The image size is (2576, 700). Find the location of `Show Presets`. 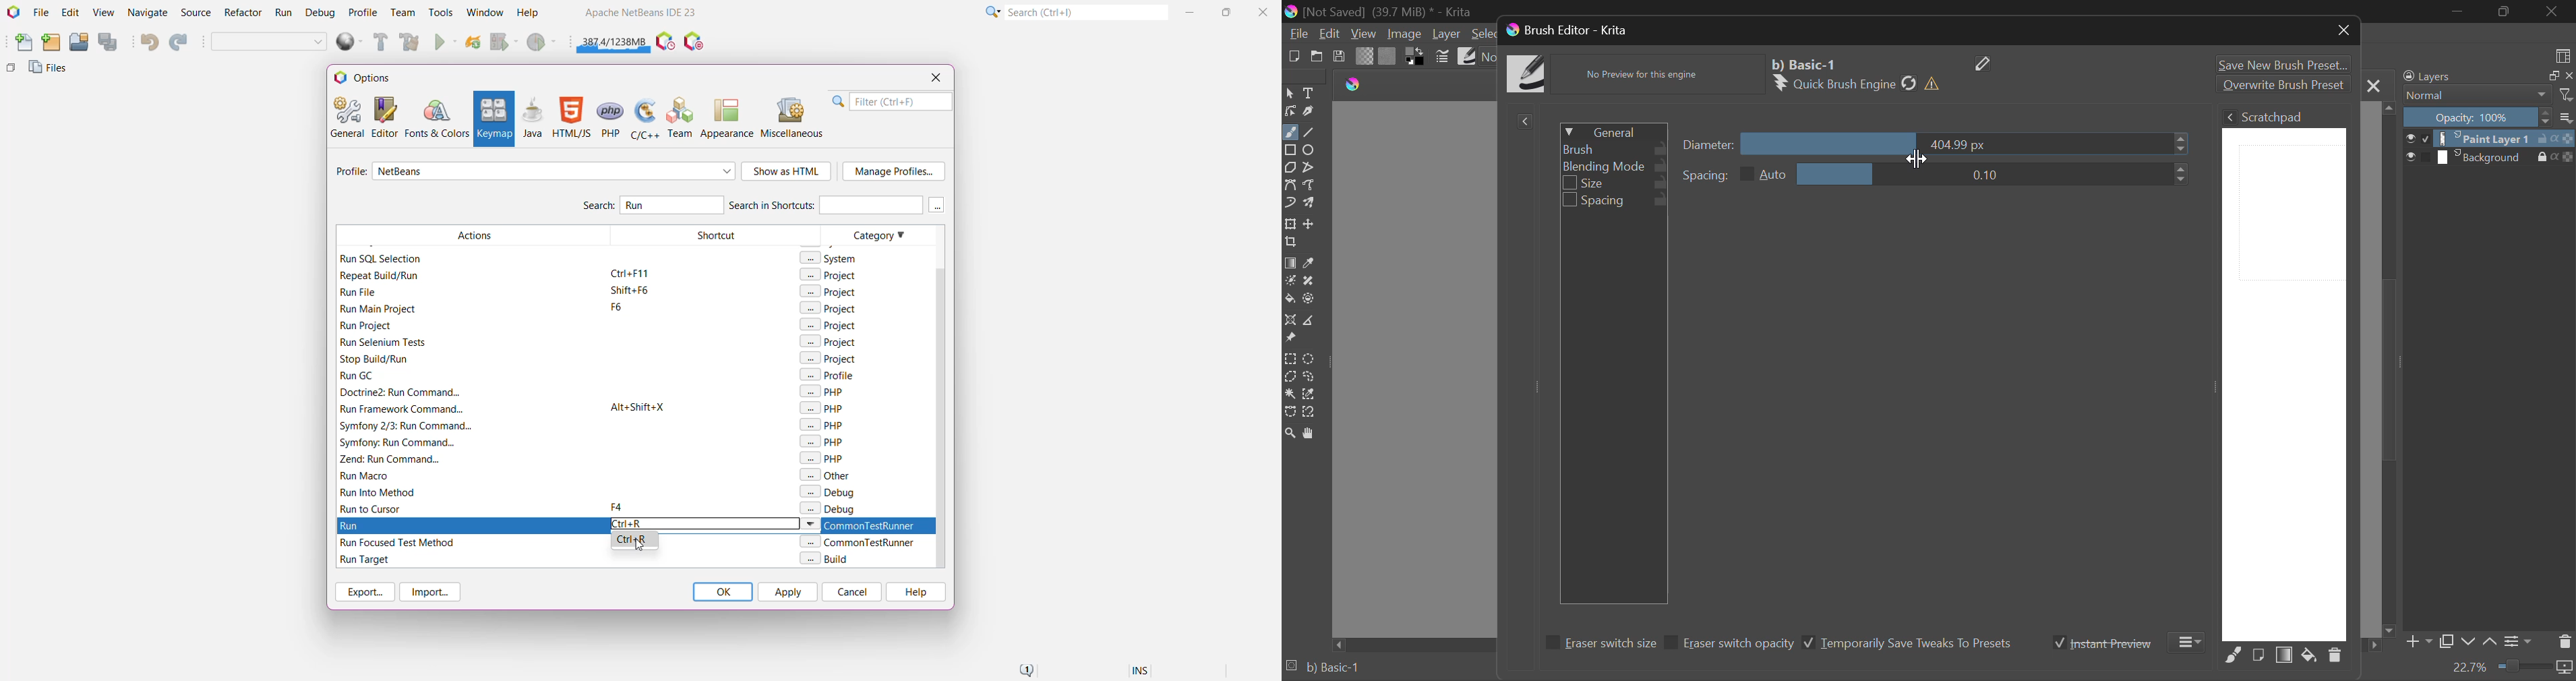

Show Presets is located at coordinates (1524, 122).